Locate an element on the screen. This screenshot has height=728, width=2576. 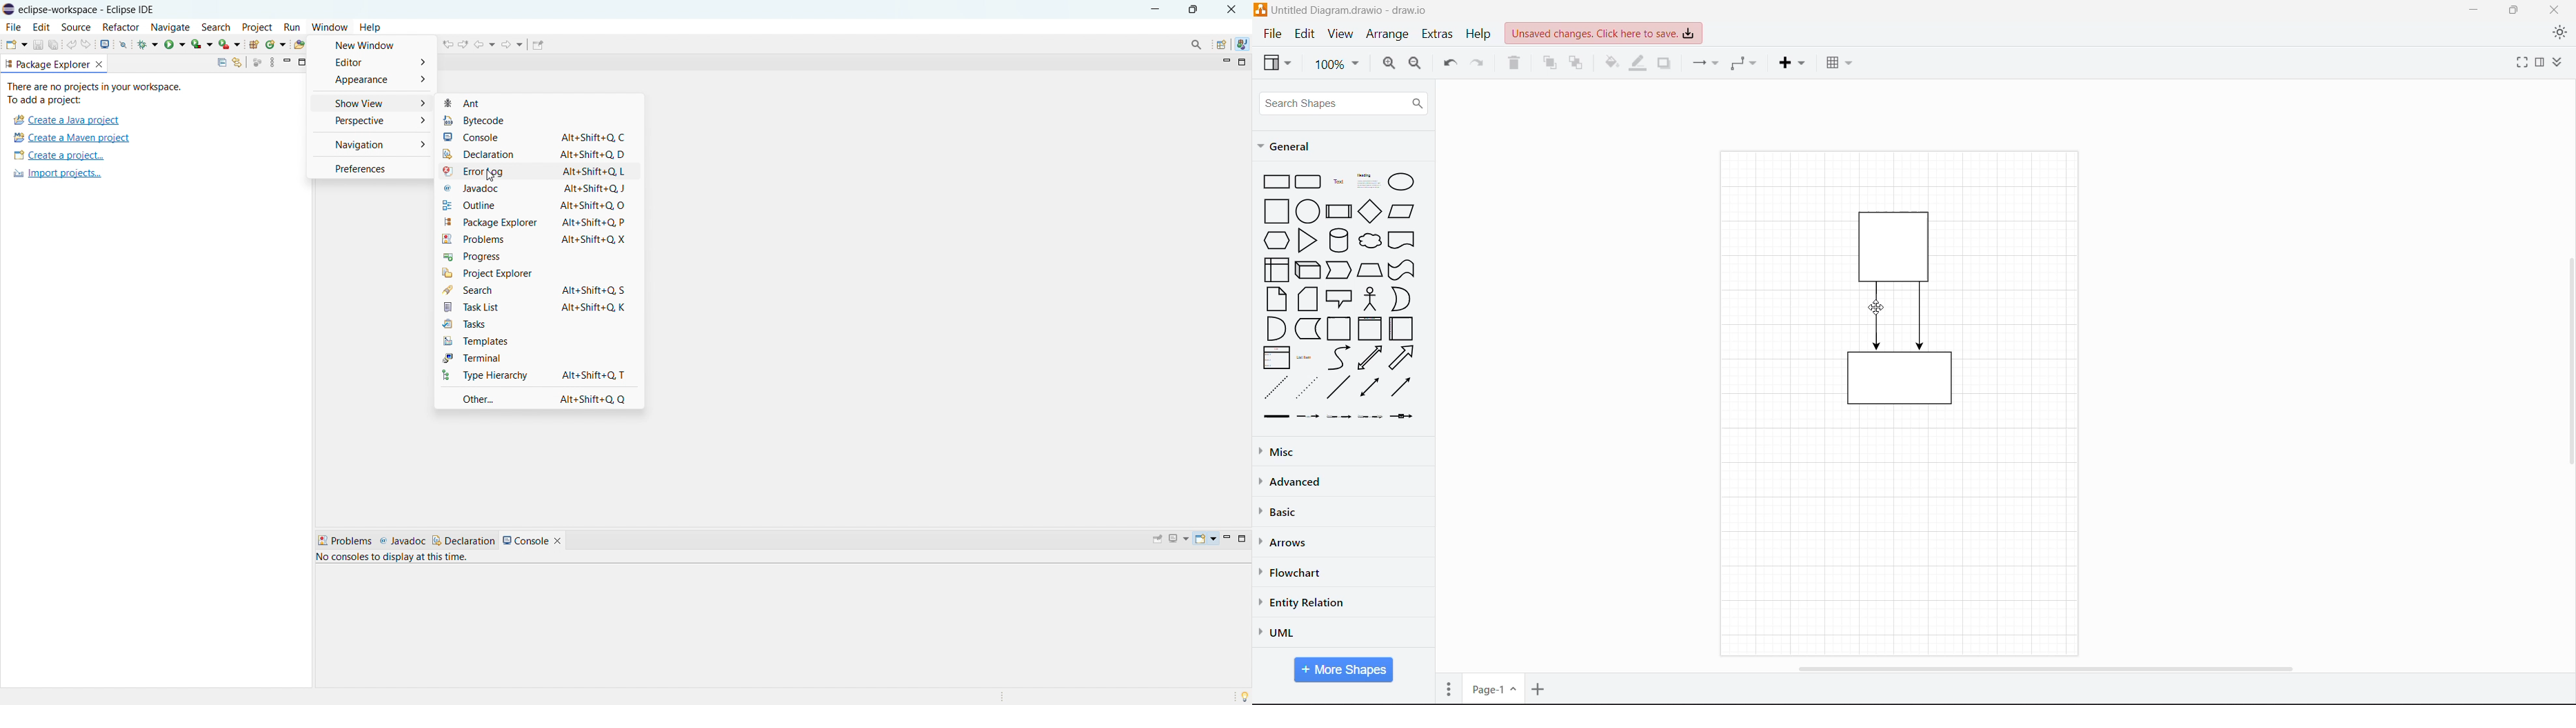
link is located at coordinates (1274, 417).